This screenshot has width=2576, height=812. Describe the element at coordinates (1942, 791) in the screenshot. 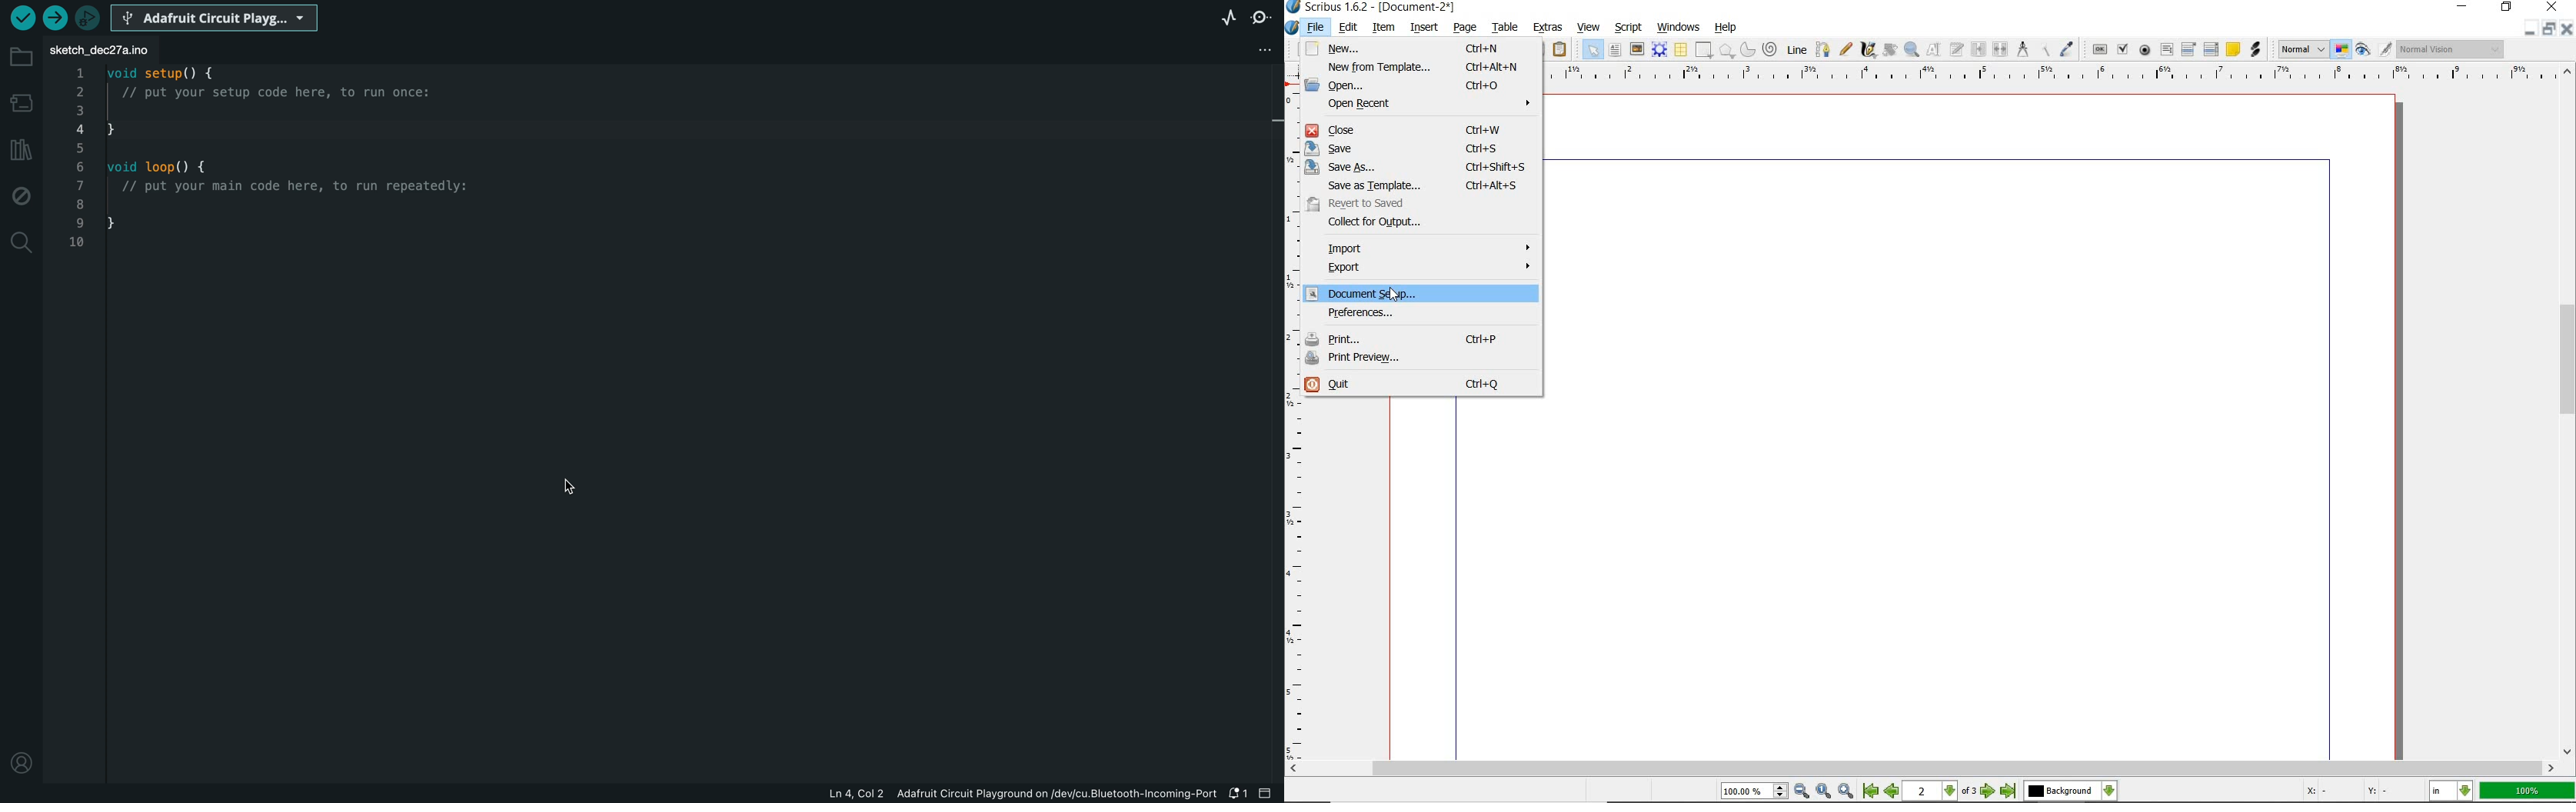

I see `2 of 3` at that location.